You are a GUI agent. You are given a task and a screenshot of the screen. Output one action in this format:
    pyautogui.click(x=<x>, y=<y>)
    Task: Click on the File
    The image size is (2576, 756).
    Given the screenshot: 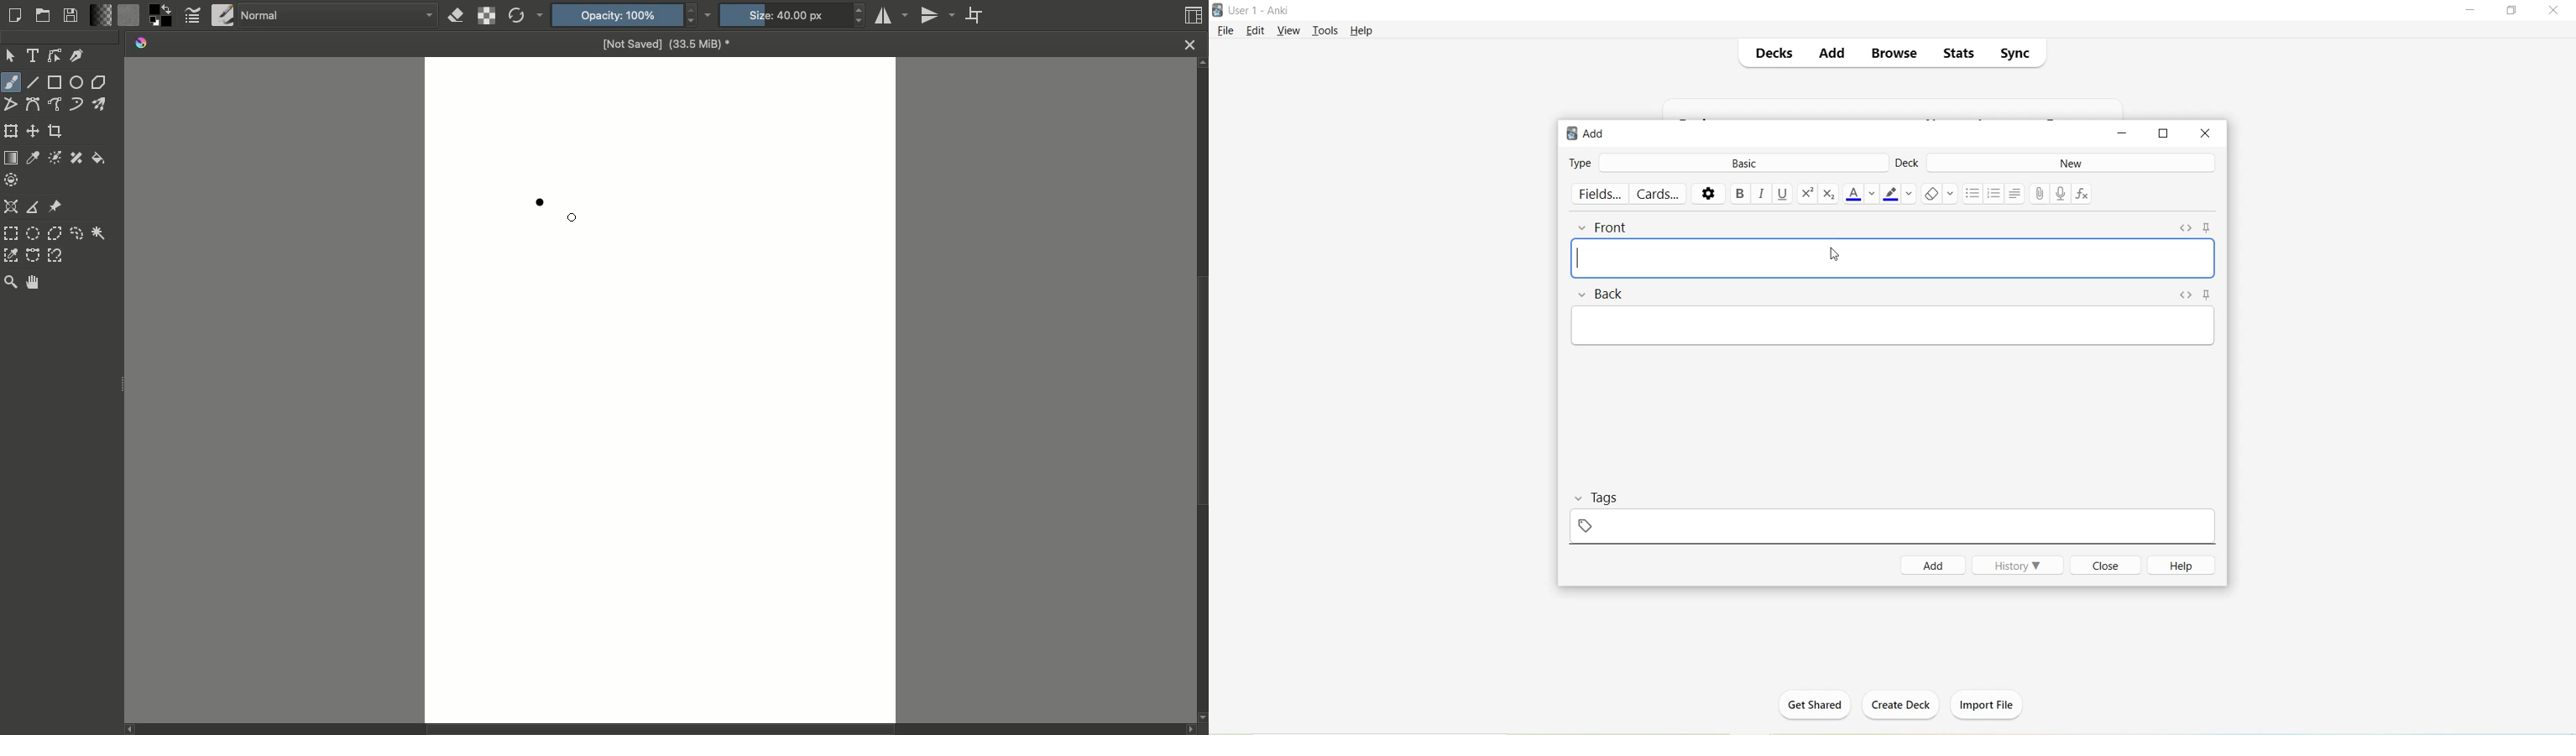 What is the action you would take?
    pyautogui.click(x=1226, y=31)
    